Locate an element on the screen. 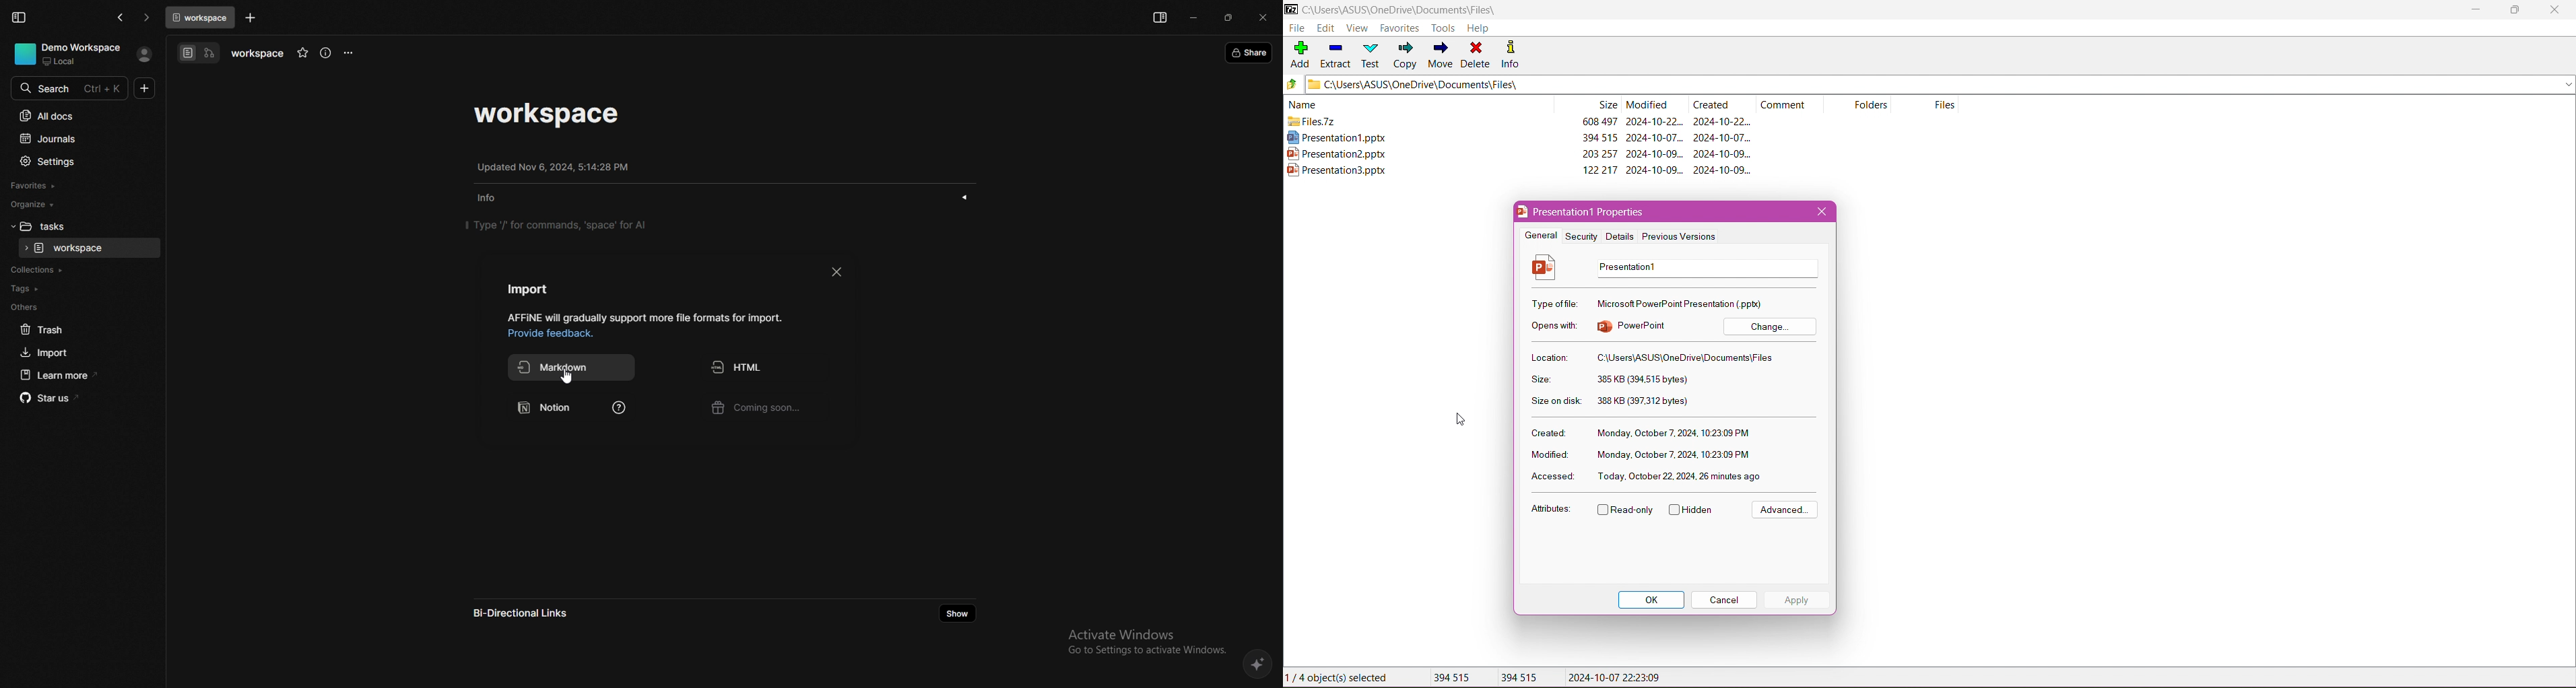 Image resolution: width=2576 pixels, height=700 pixels. folder is located at coordinates (75, 226).